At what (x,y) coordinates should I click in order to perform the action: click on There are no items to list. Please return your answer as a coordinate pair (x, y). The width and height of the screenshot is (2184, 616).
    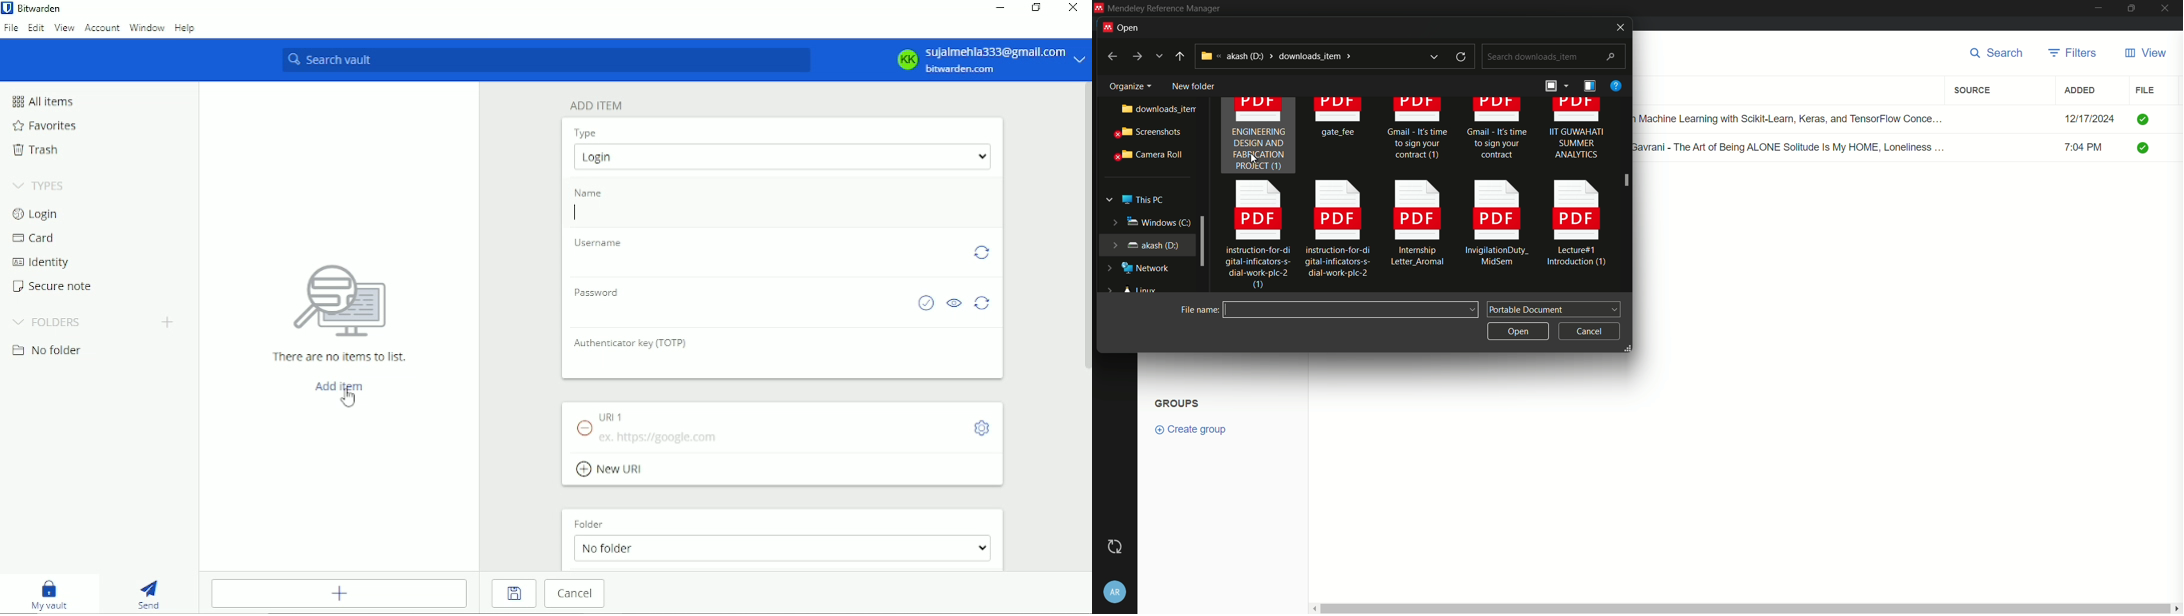
    Looking at the image, I should click on (340, 313).